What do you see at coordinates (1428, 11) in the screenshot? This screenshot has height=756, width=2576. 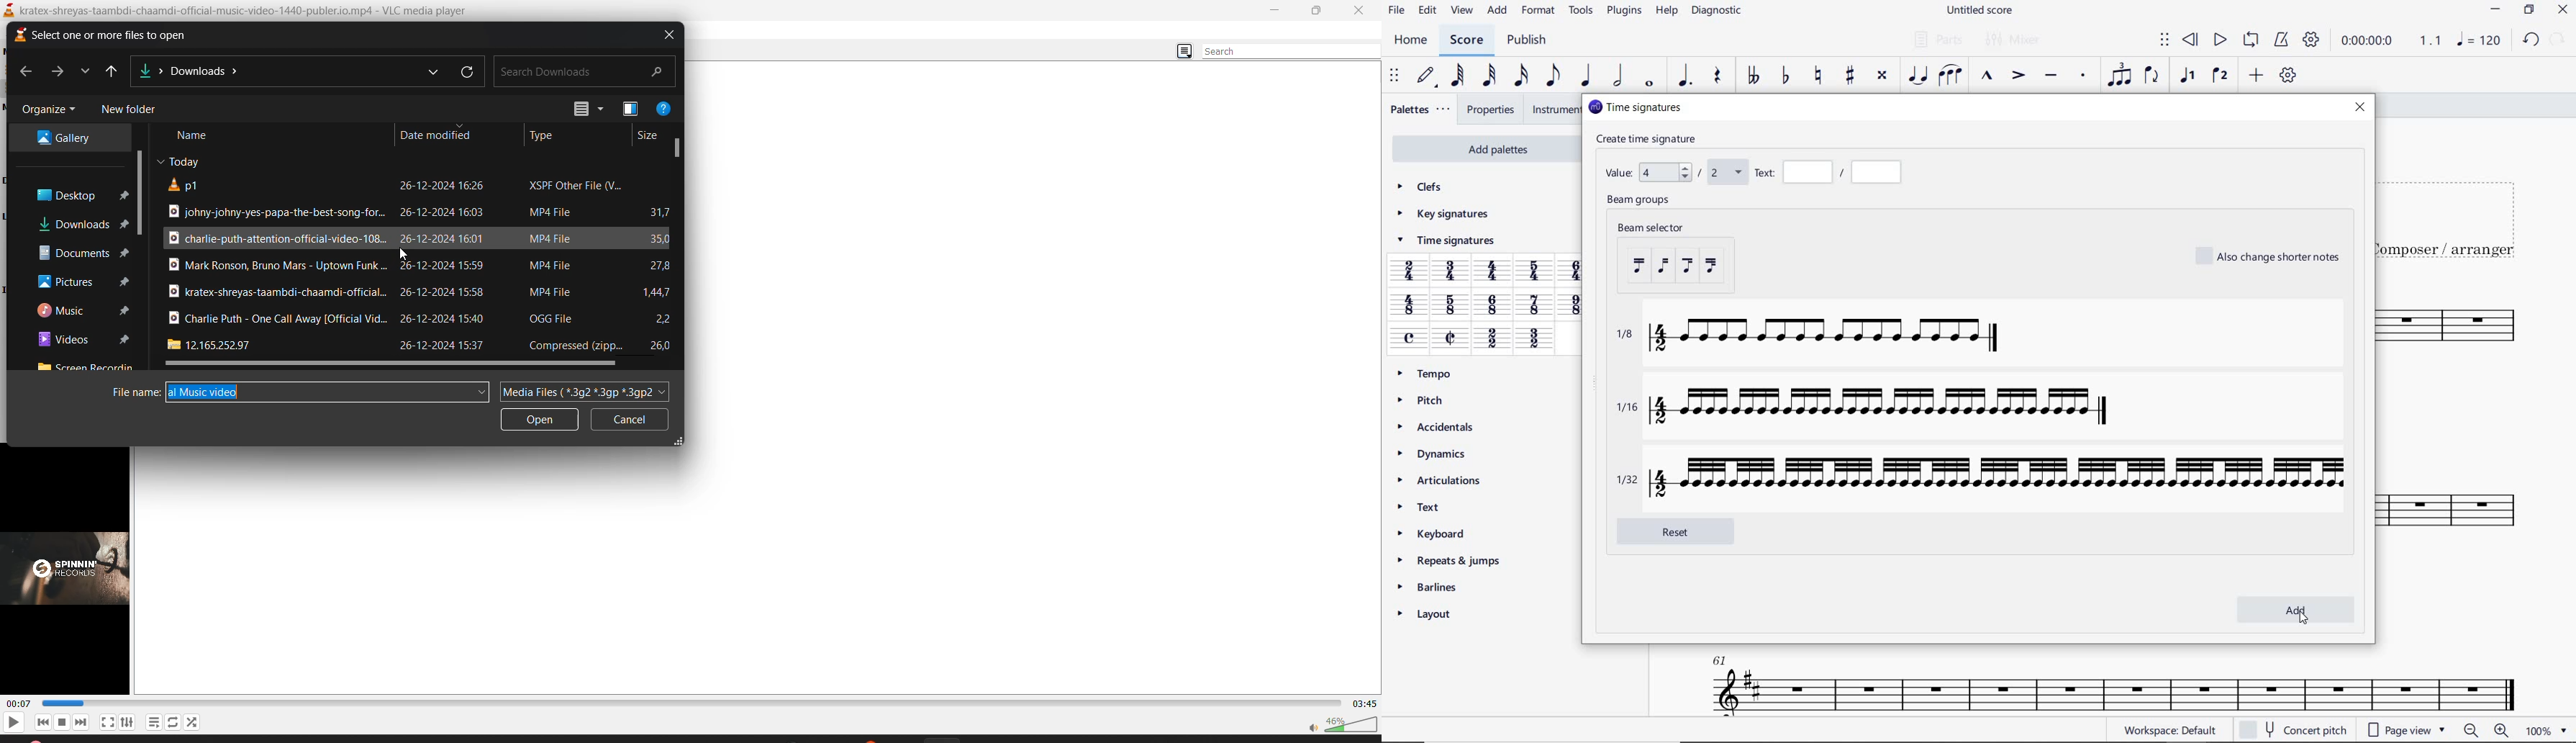 I see `EDIT` at bounding box center [1428, 11].